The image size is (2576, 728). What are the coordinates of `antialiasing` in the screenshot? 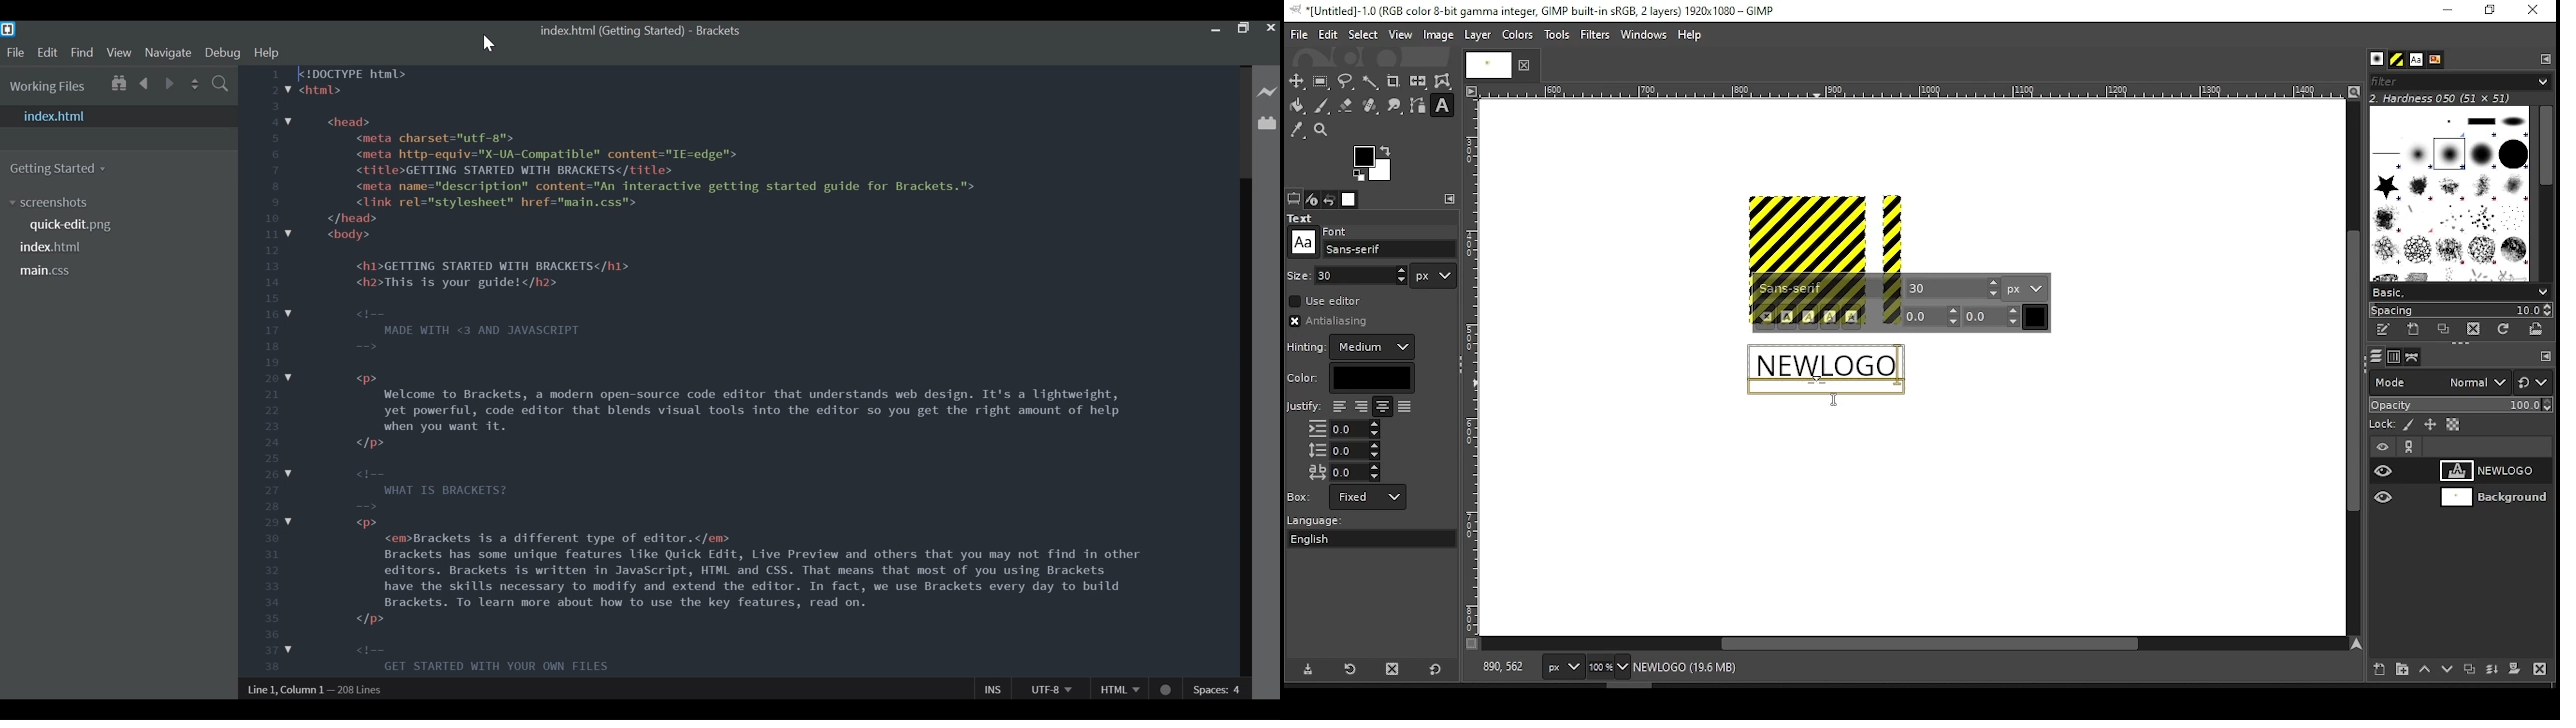 It's located at (1334, 321).